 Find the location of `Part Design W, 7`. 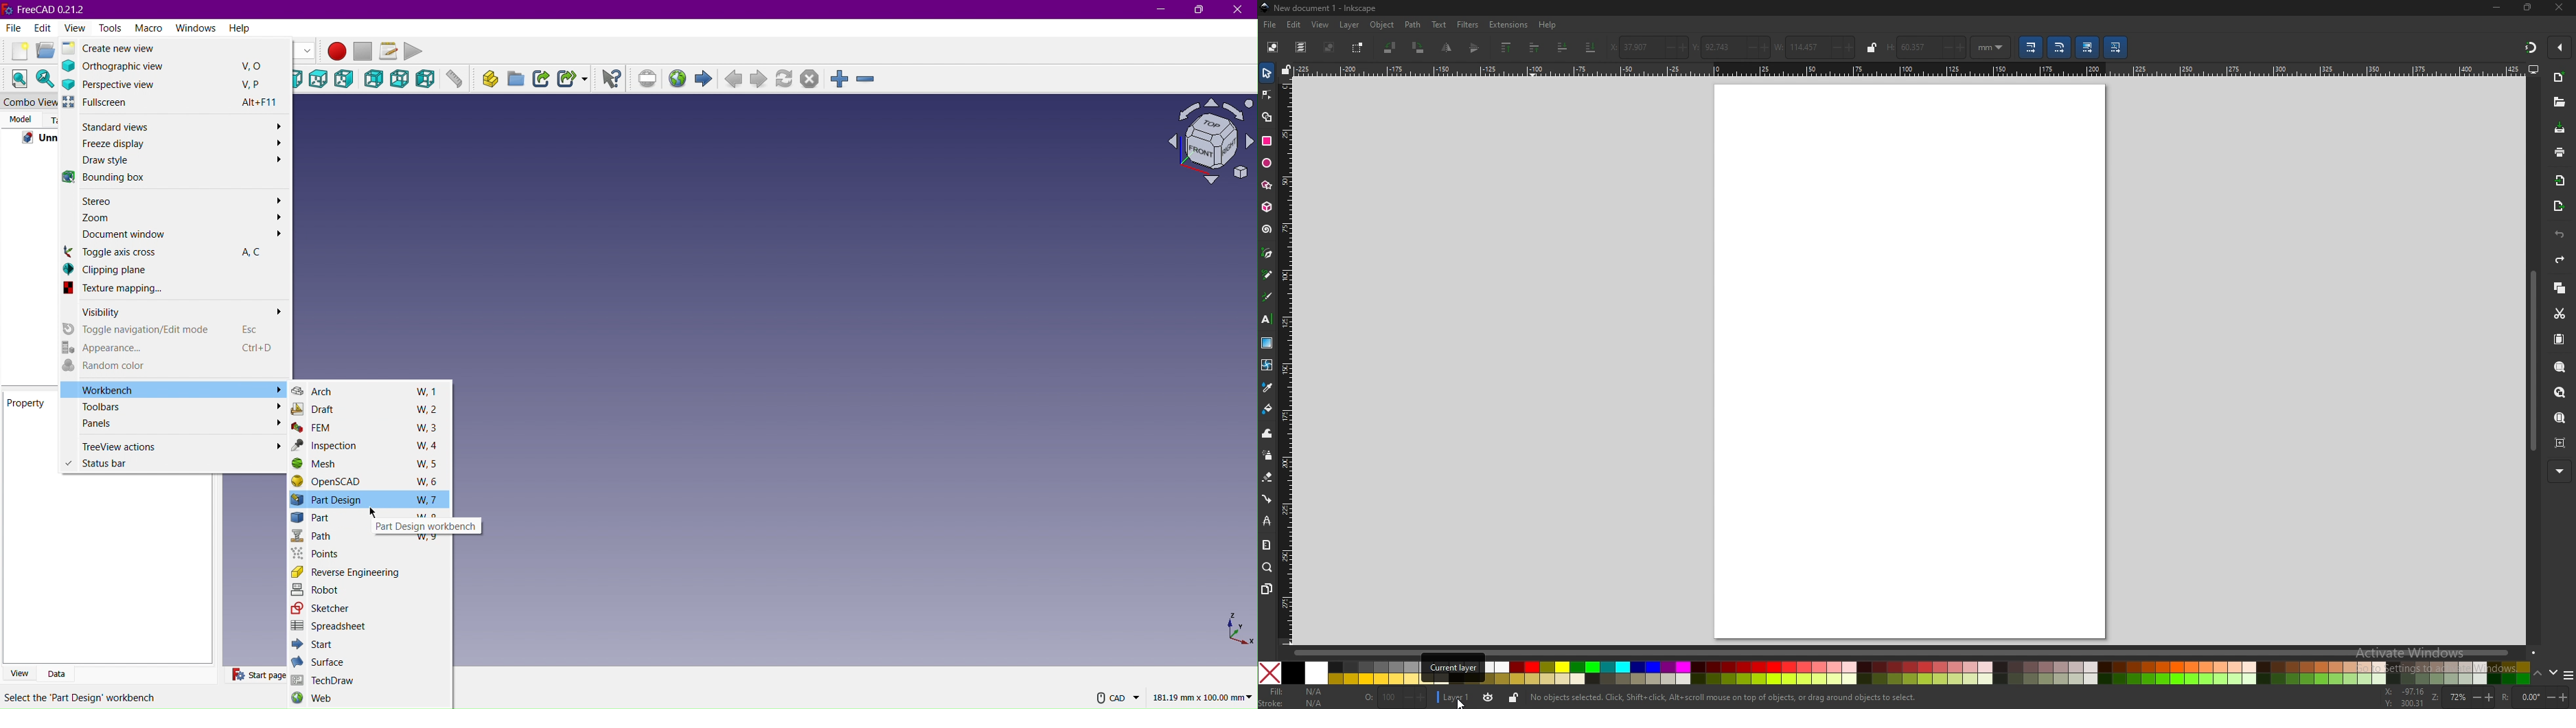

Part Design W, 7 is located at coordinates (371, 502).